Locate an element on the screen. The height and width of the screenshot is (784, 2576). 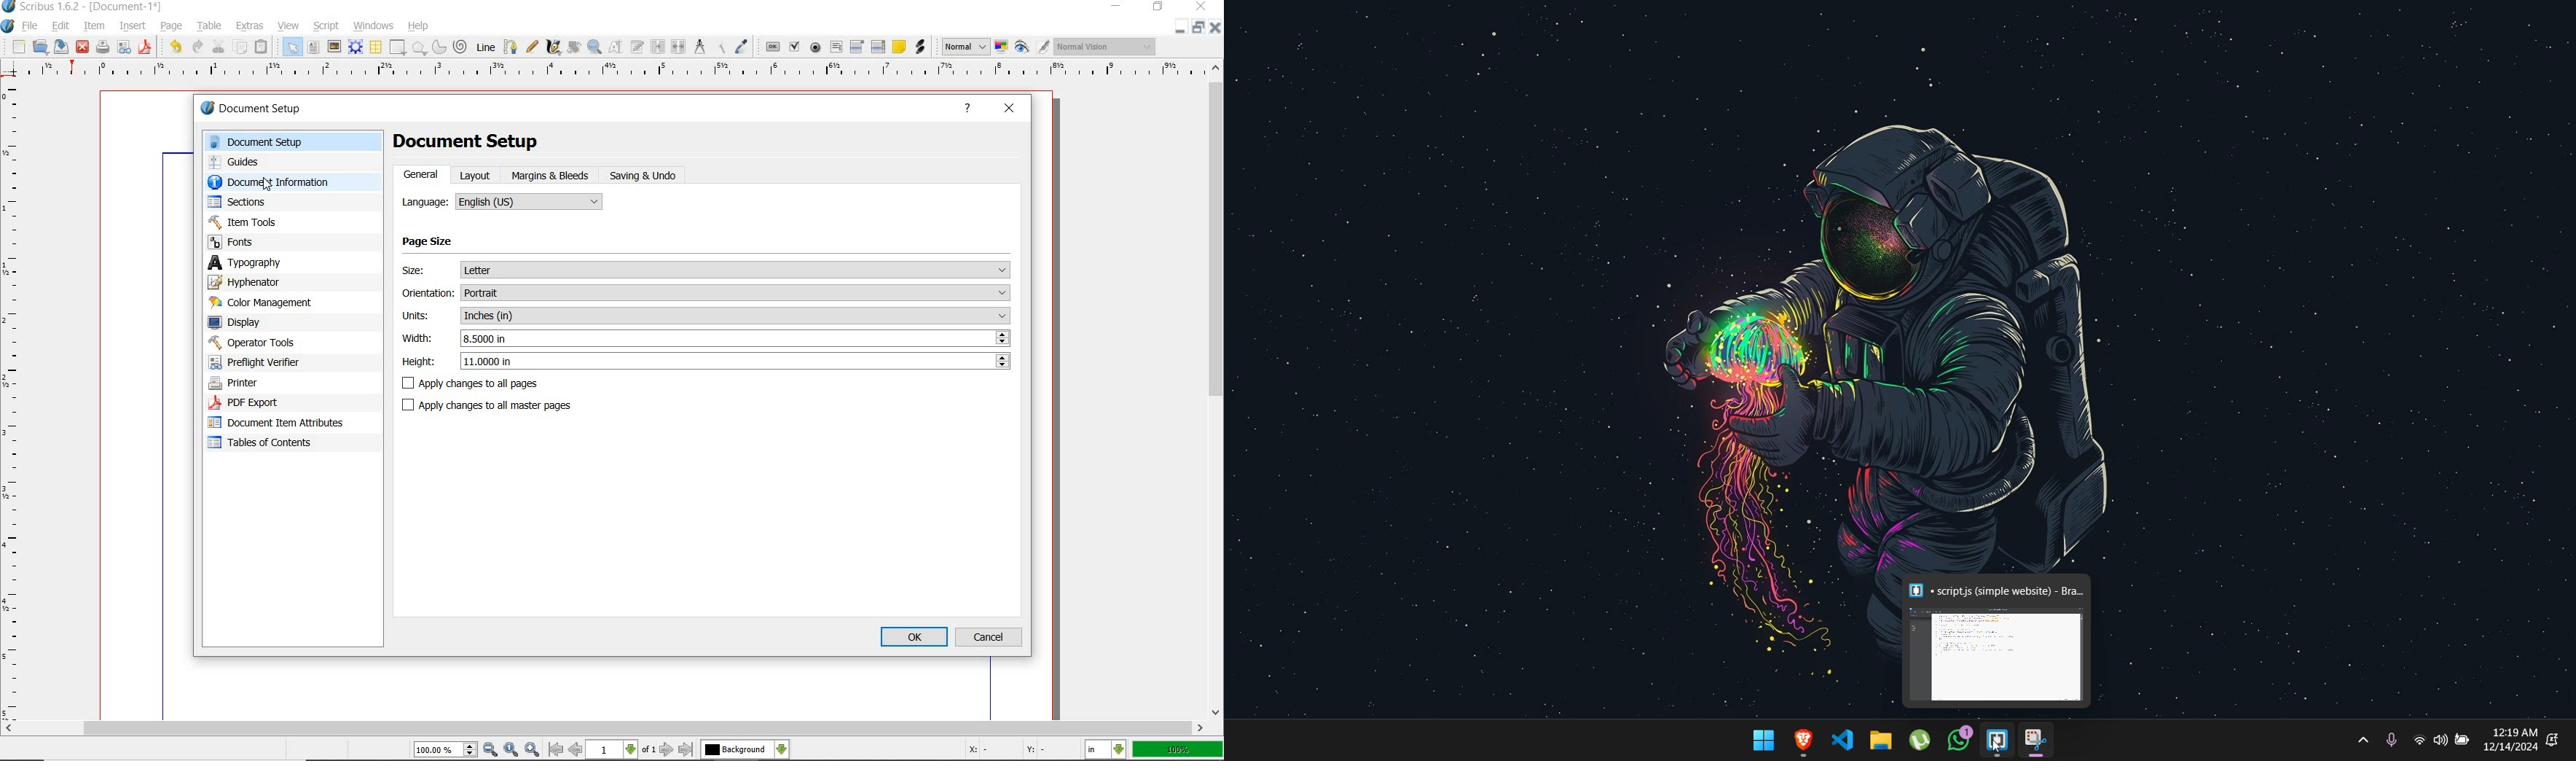
preview mode is located at coordinates (1033, 47).